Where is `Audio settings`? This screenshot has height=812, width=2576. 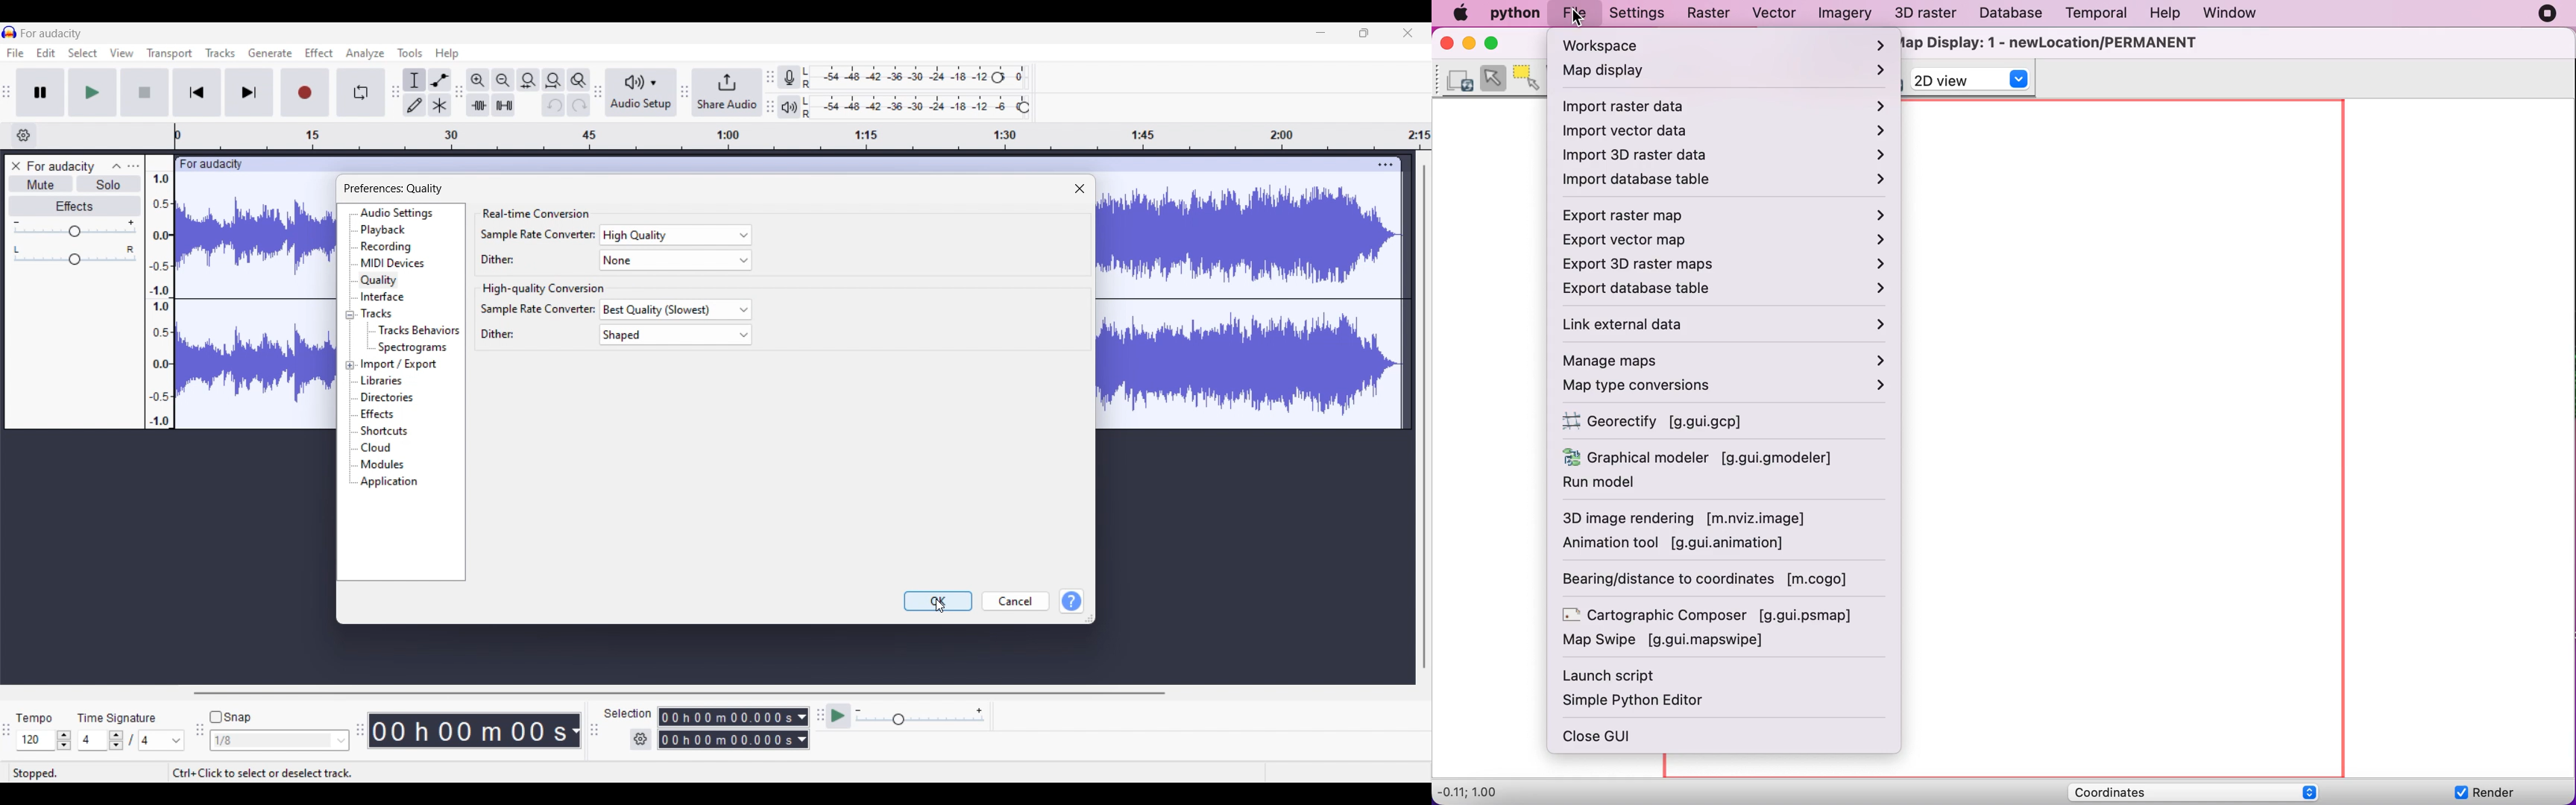
Audio settings is located at coordinates (396, 213).